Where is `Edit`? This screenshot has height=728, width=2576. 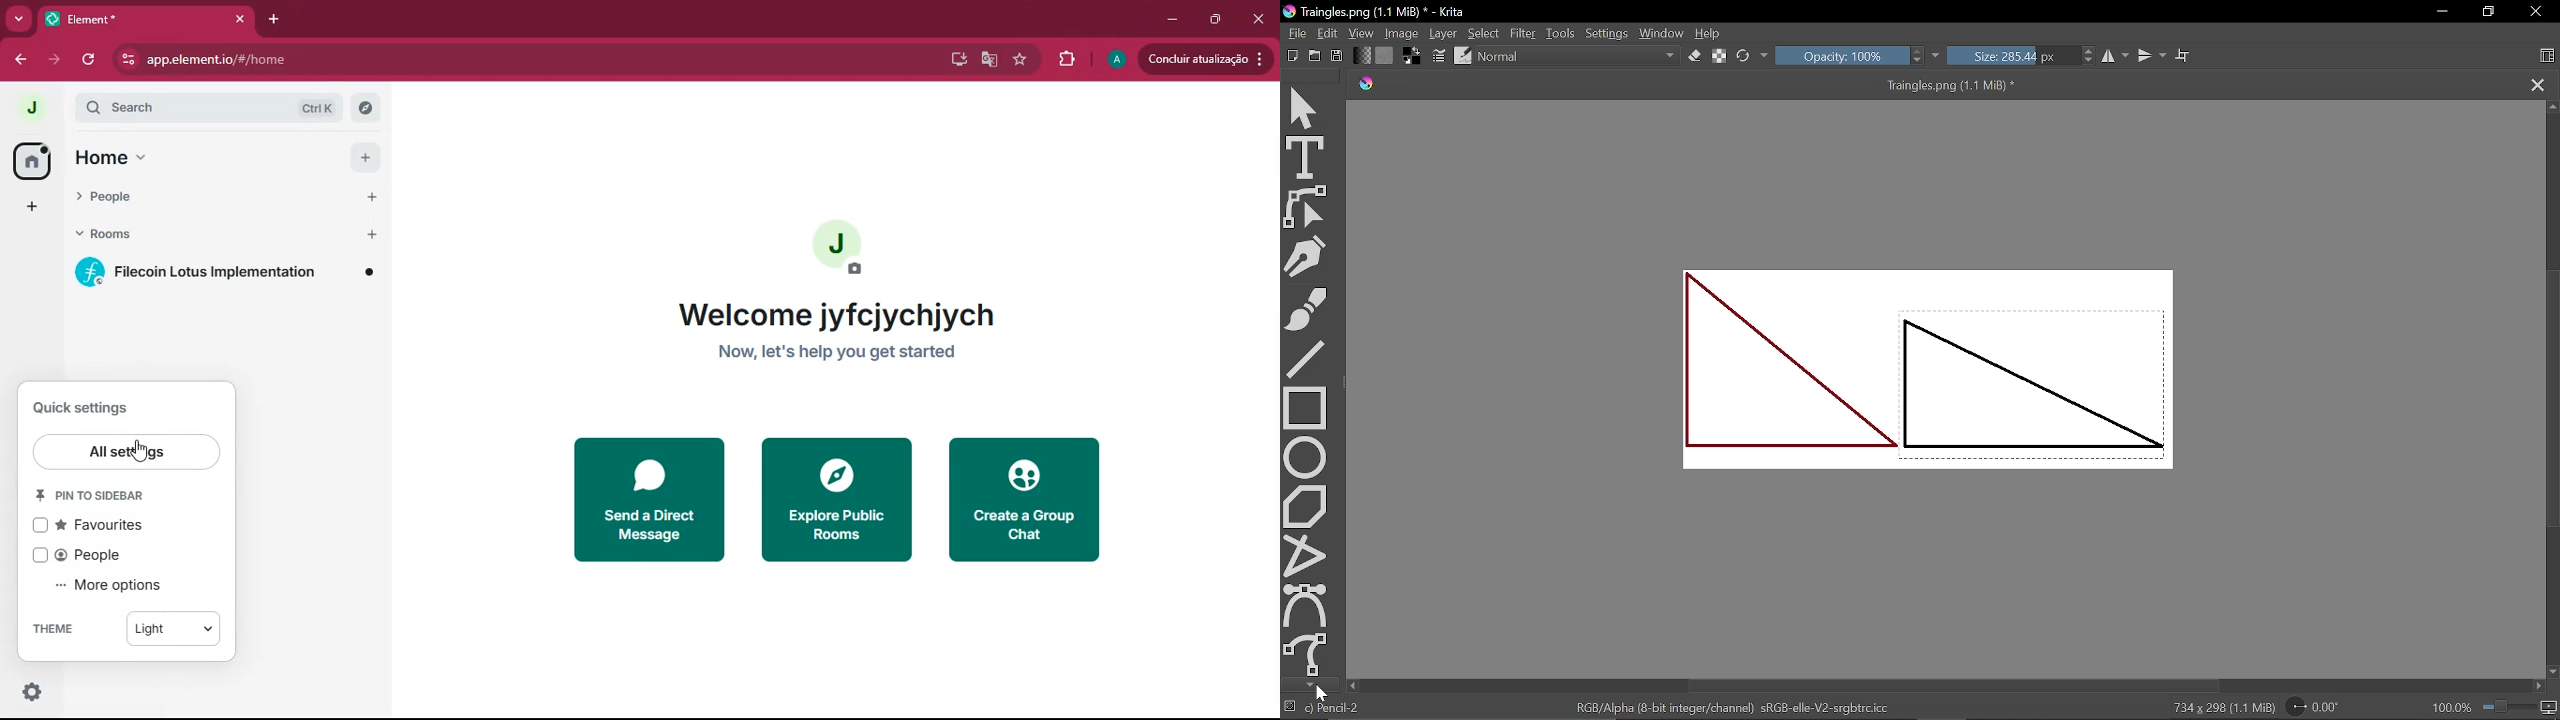 Edit is located at coordinates (1328, 34).